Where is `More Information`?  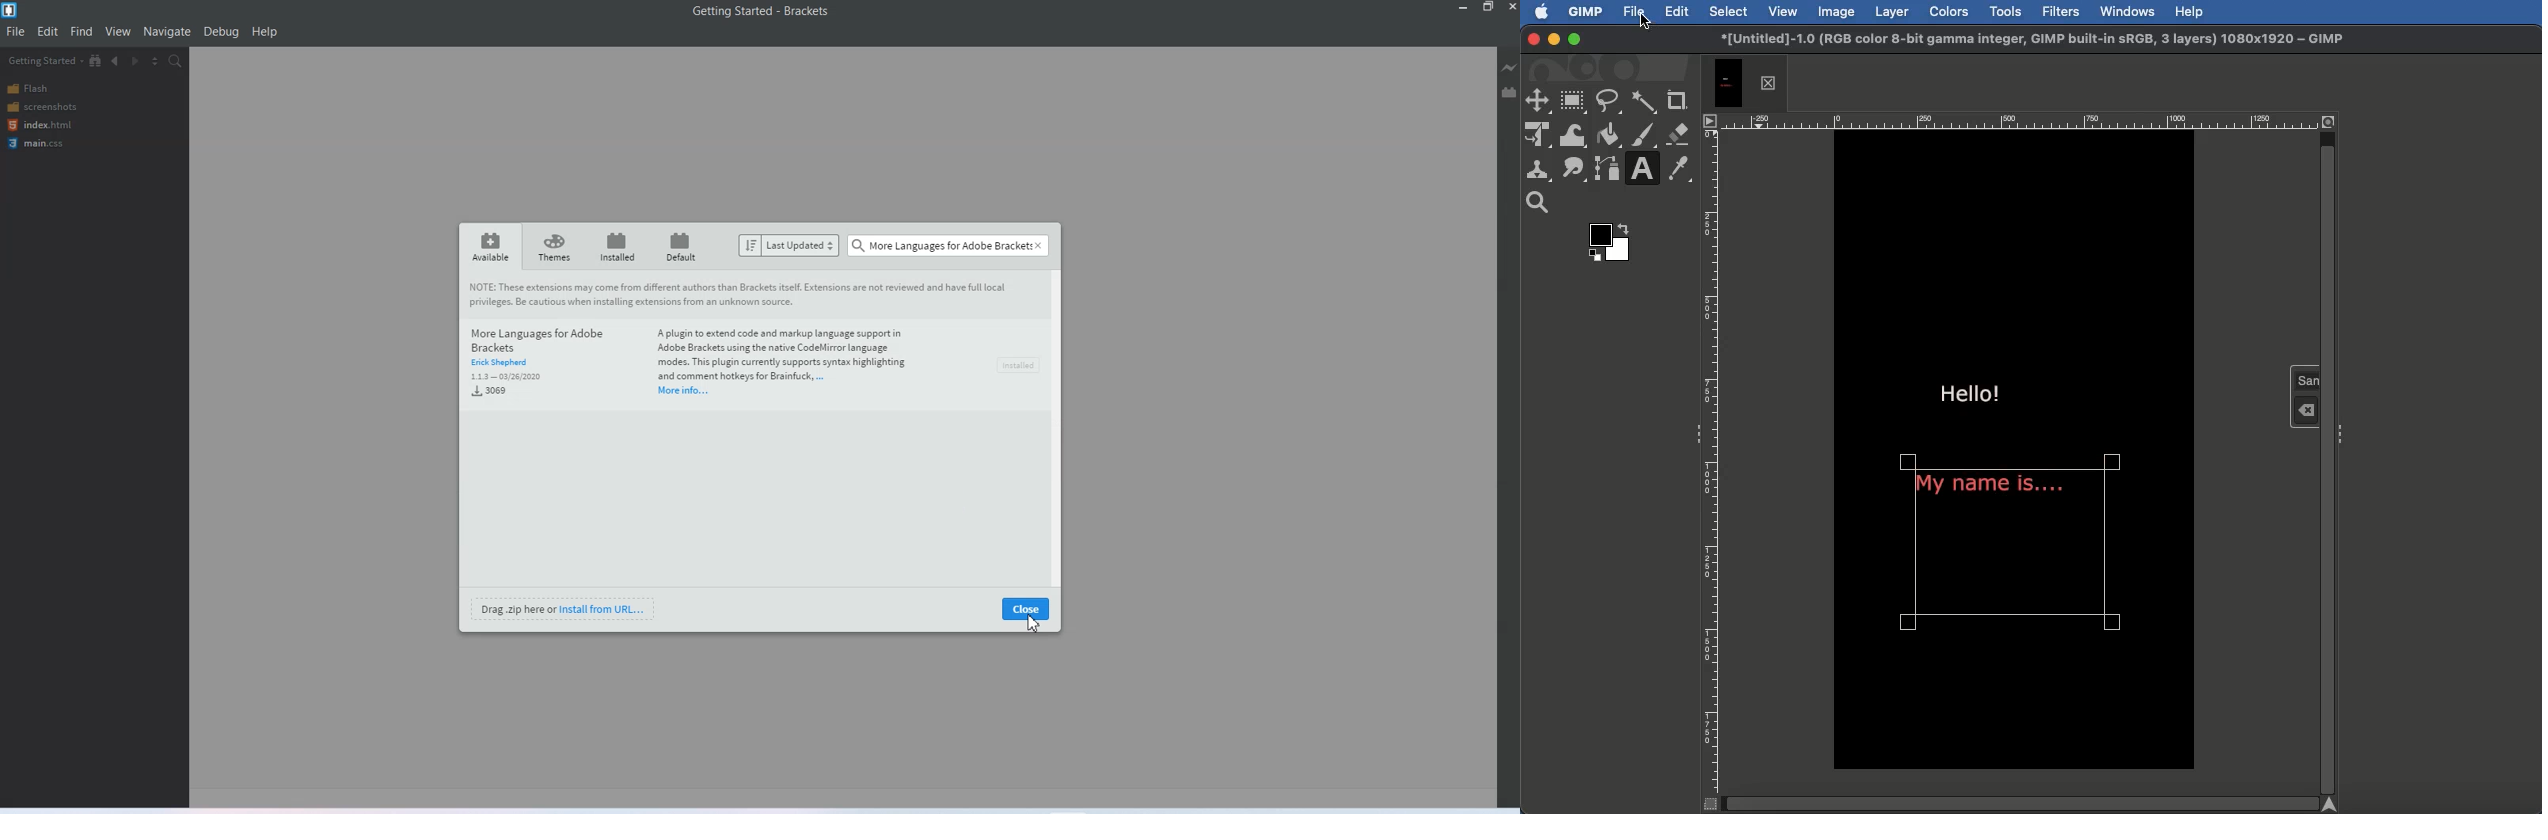 More Information is located at coordinates (687, 391).